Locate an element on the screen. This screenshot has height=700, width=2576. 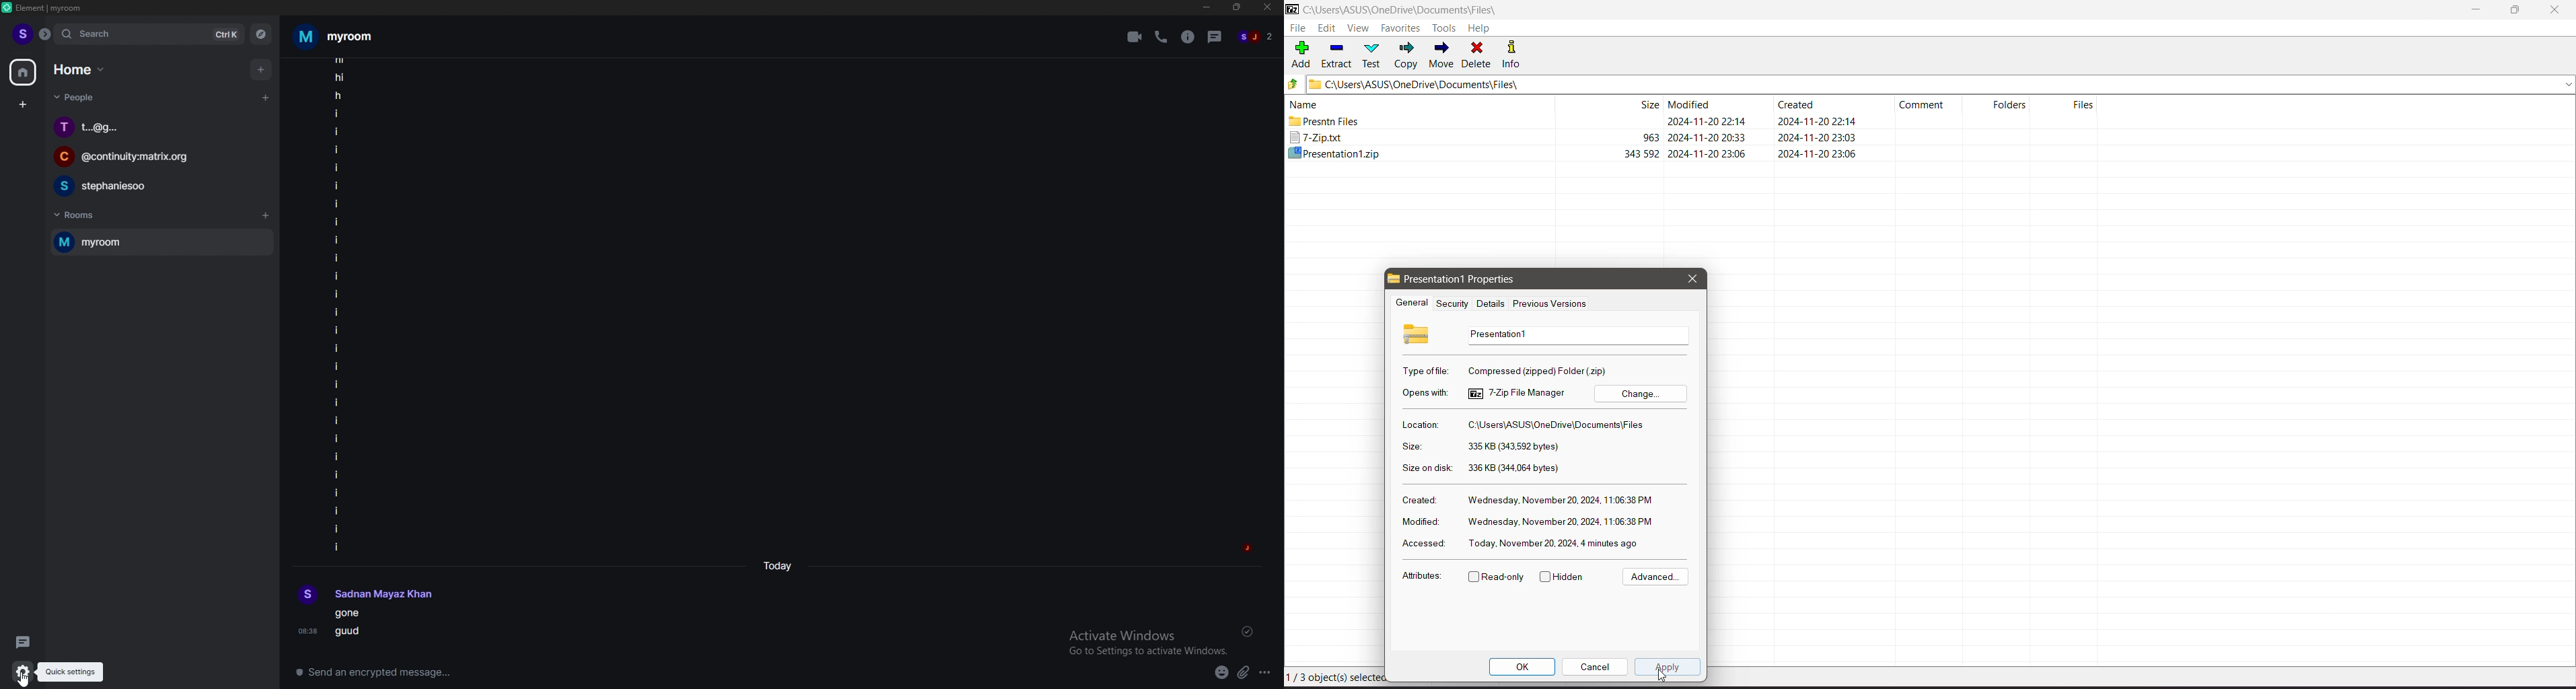
chat is located at coordinates (158, 185).